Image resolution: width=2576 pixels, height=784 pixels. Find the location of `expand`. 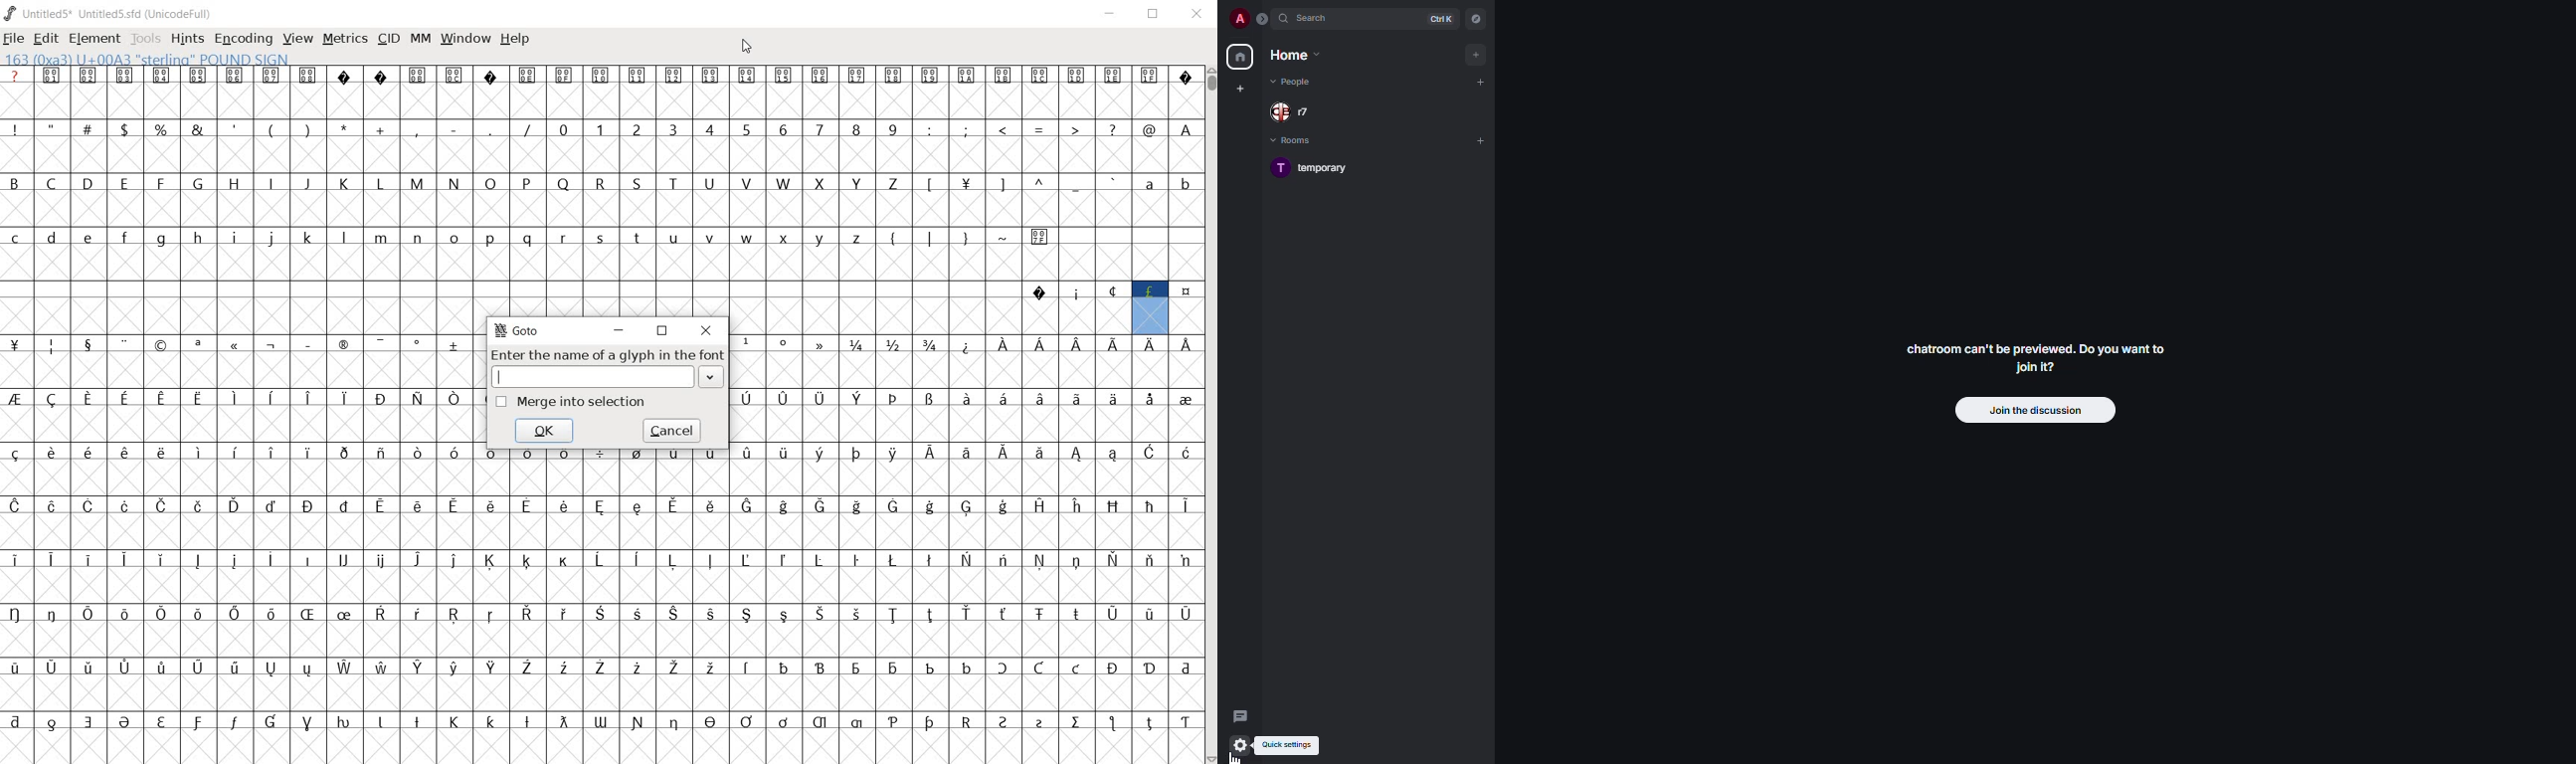

expand is located at coordinates (1263, 20).